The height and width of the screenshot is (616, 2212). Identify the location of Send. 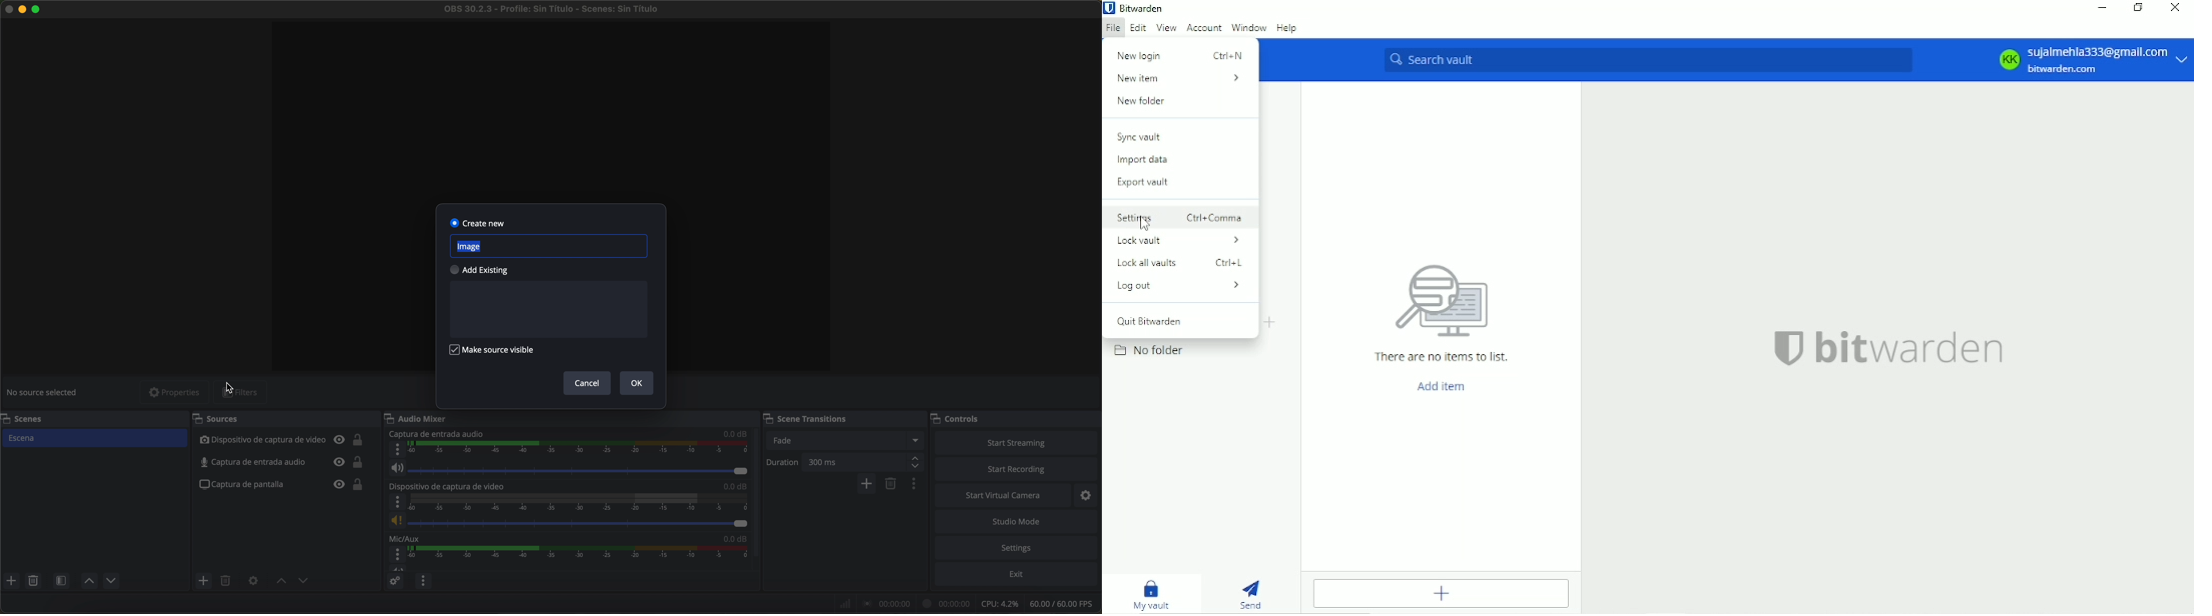
(1252, 593).